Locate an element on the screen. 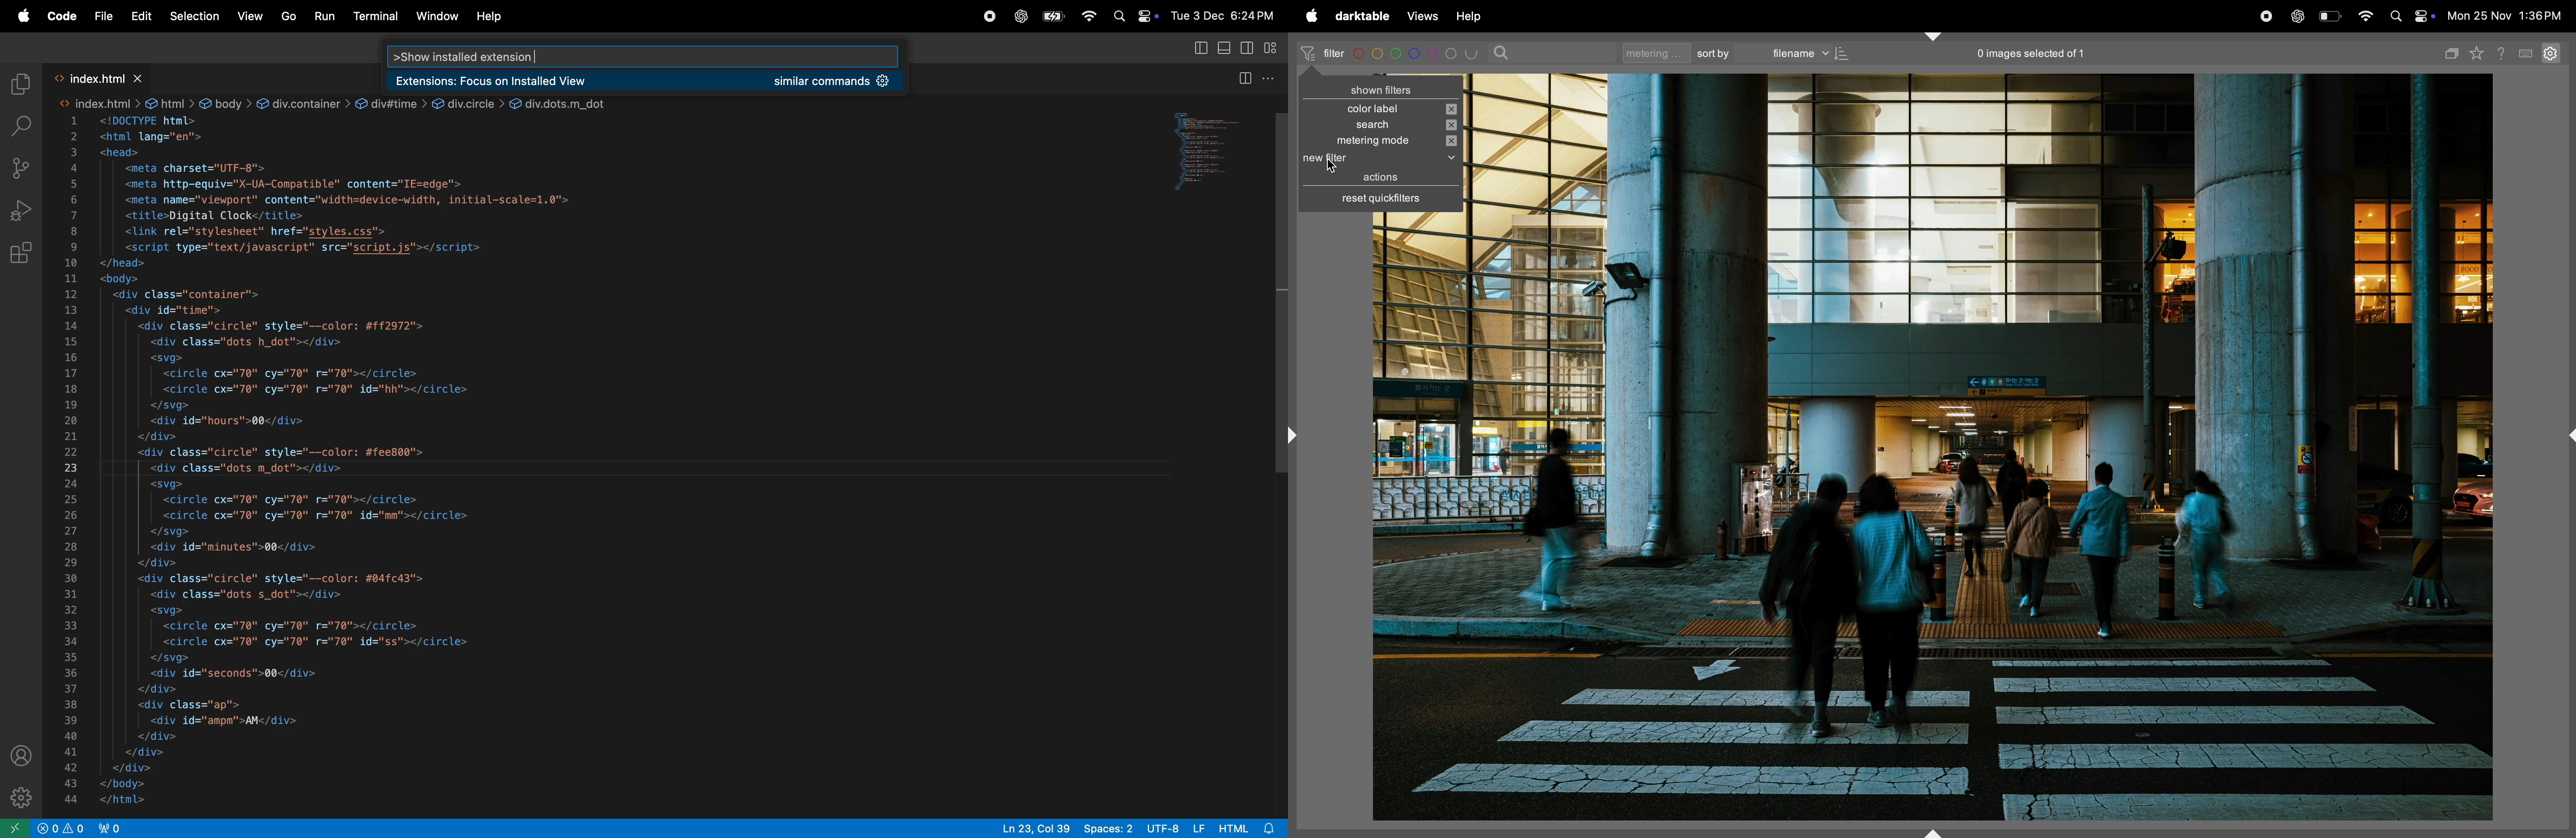 The height and width of the screenshot is (840, 2576). div.dots.m_dot is located at coordinates (562, 102).